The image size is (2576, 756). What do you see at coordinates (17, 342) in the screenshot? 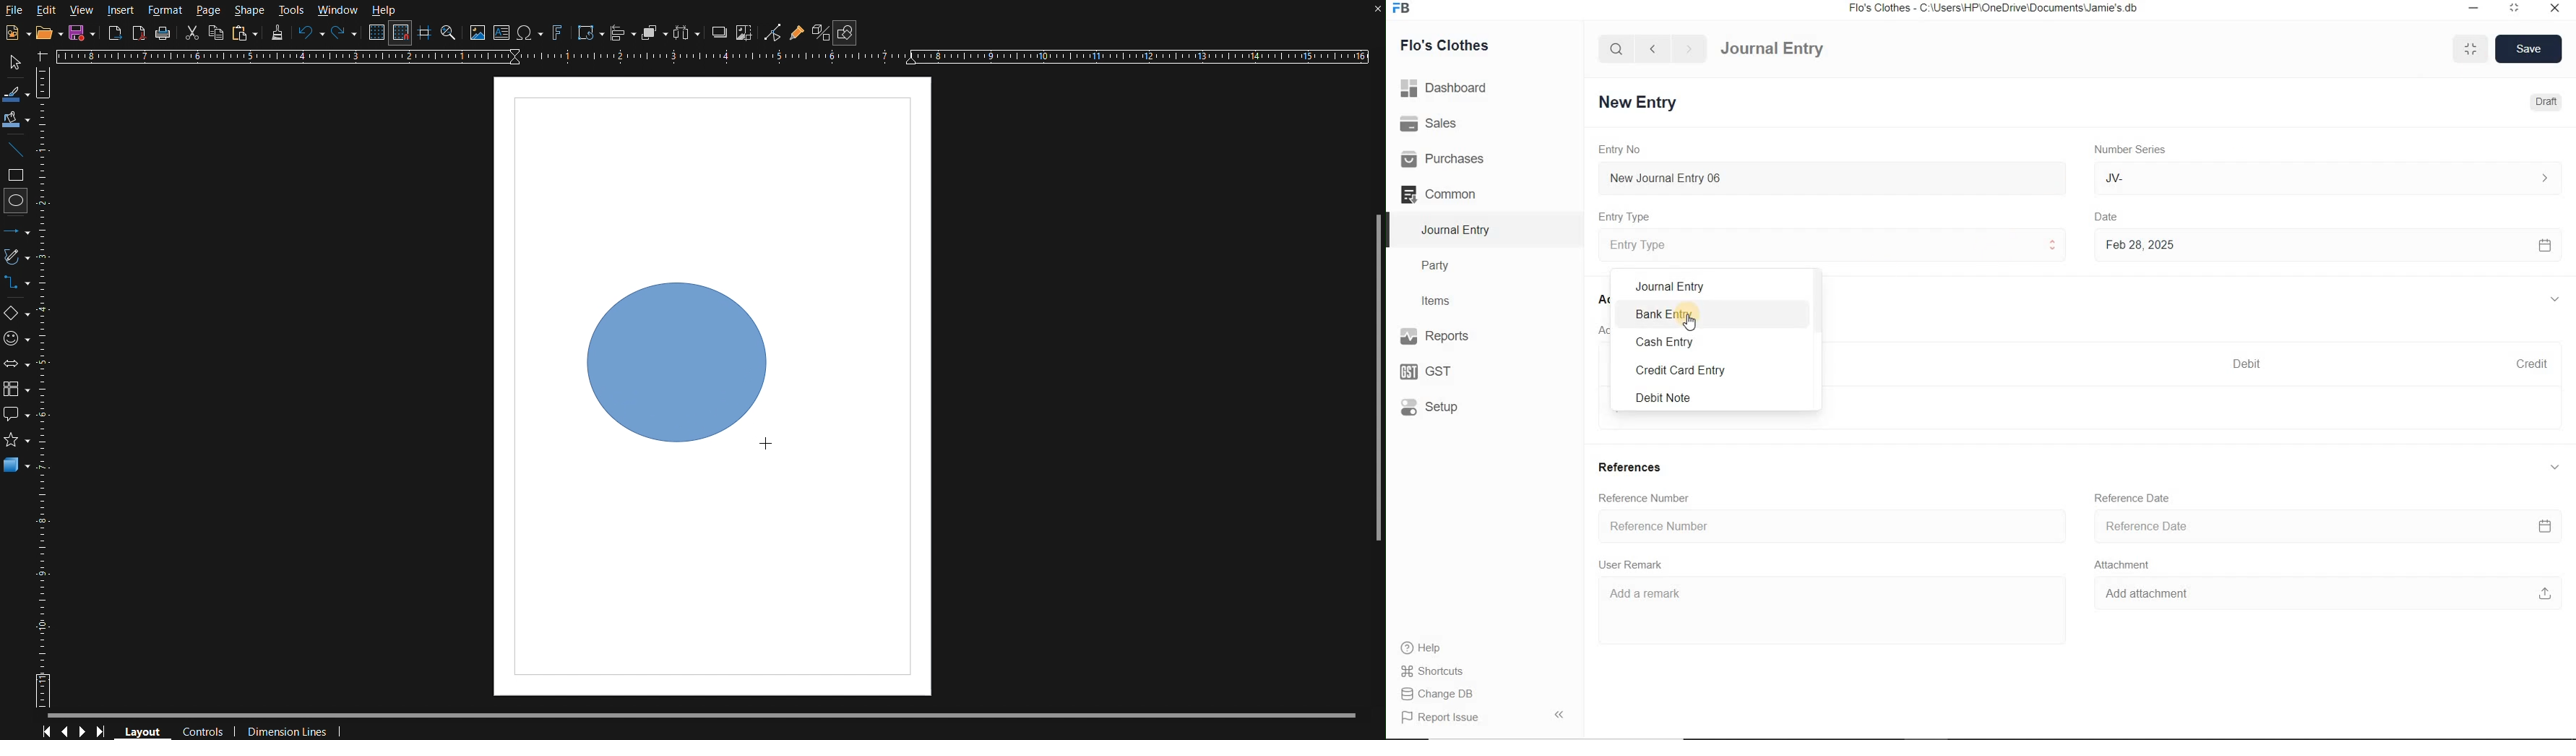
I see `Symbol Shapes` at bounding box center [17, 342].